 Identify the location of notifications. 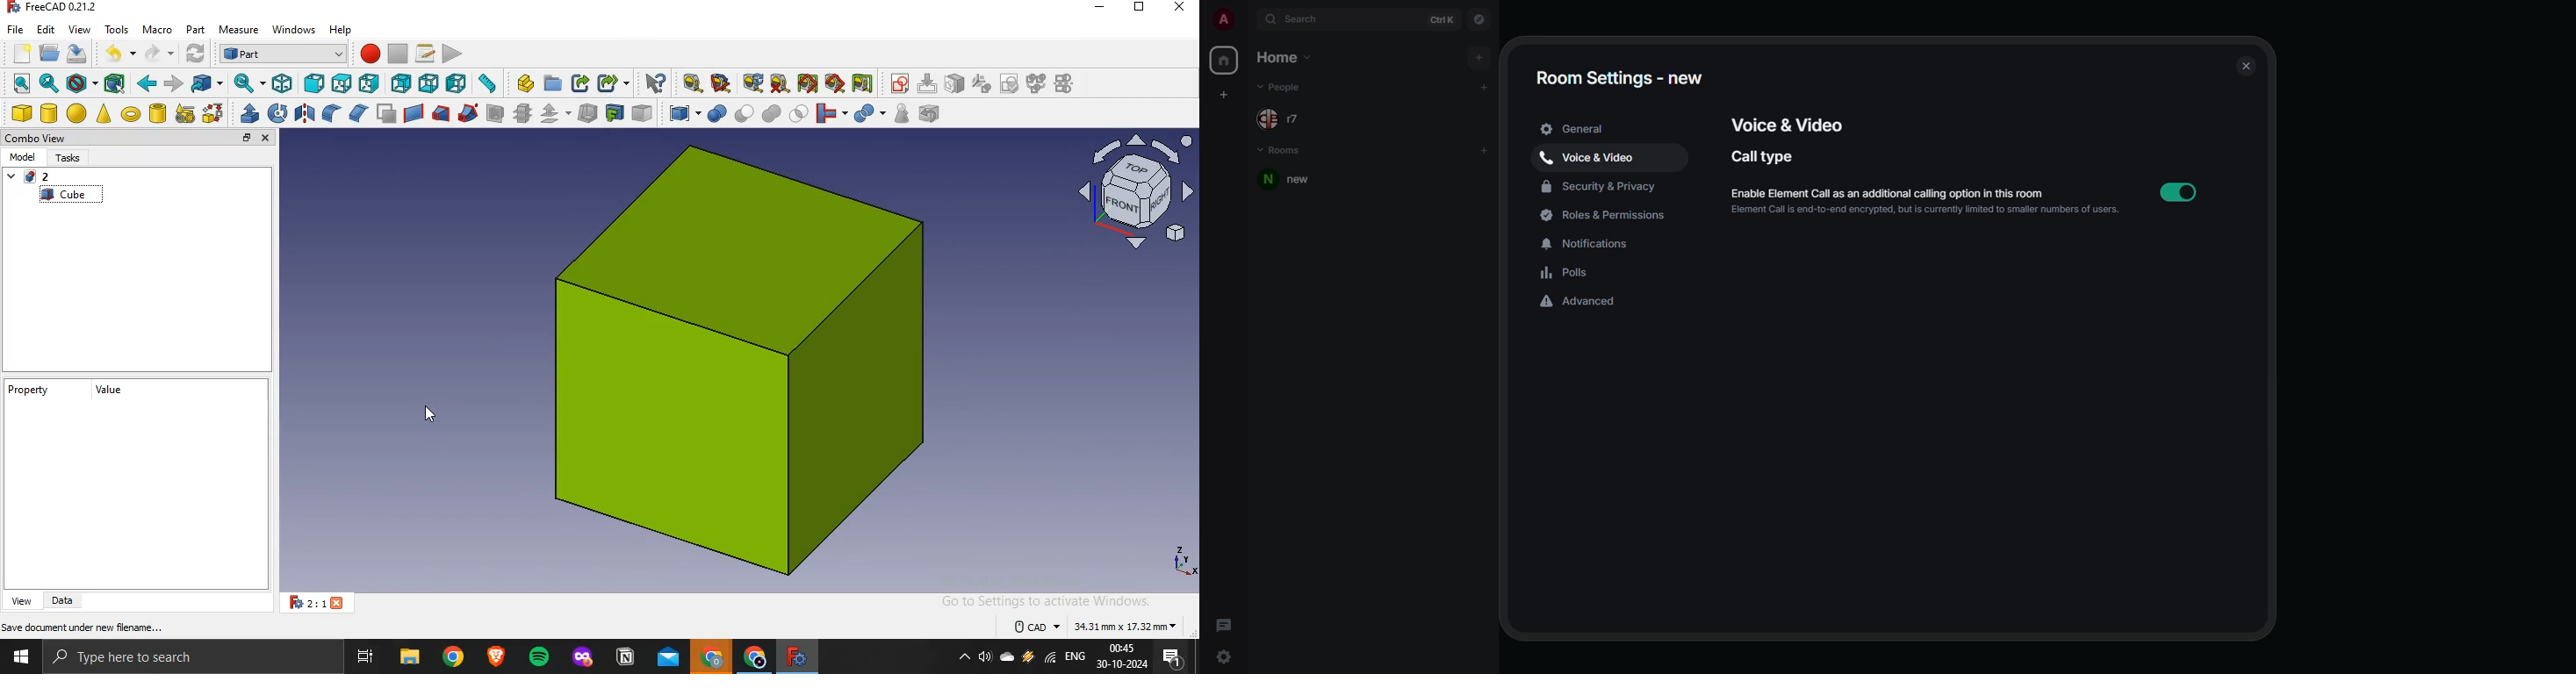
(1173, 657).